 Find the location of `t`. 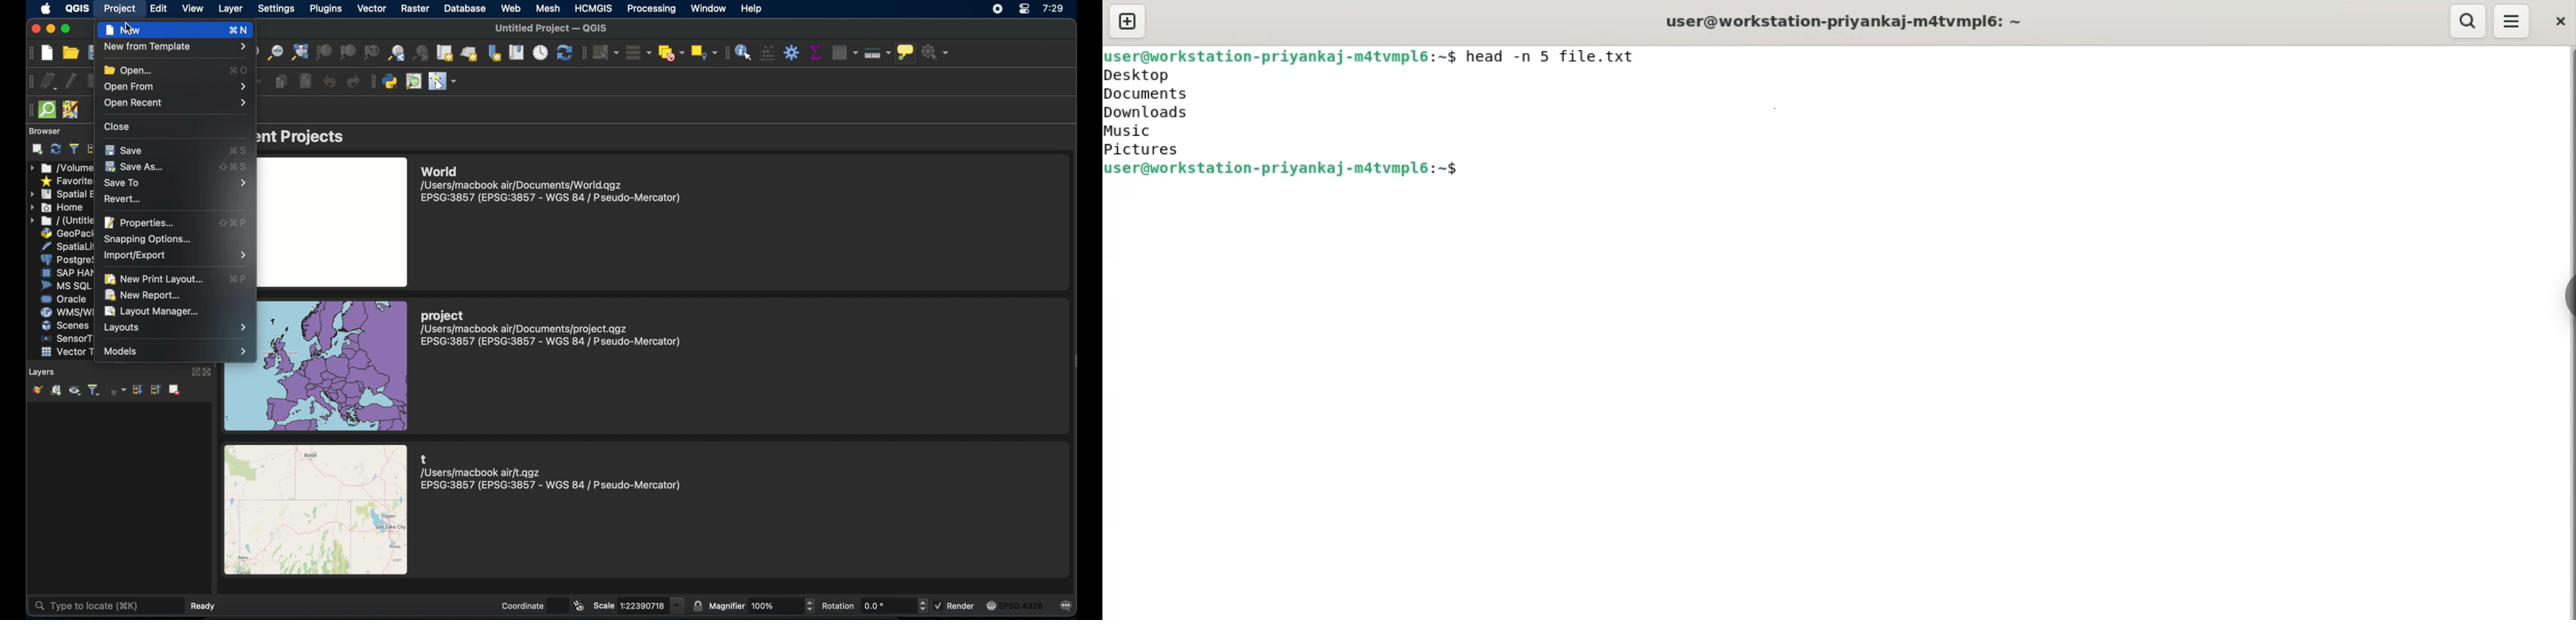

t is located at coordinates (425, 458).